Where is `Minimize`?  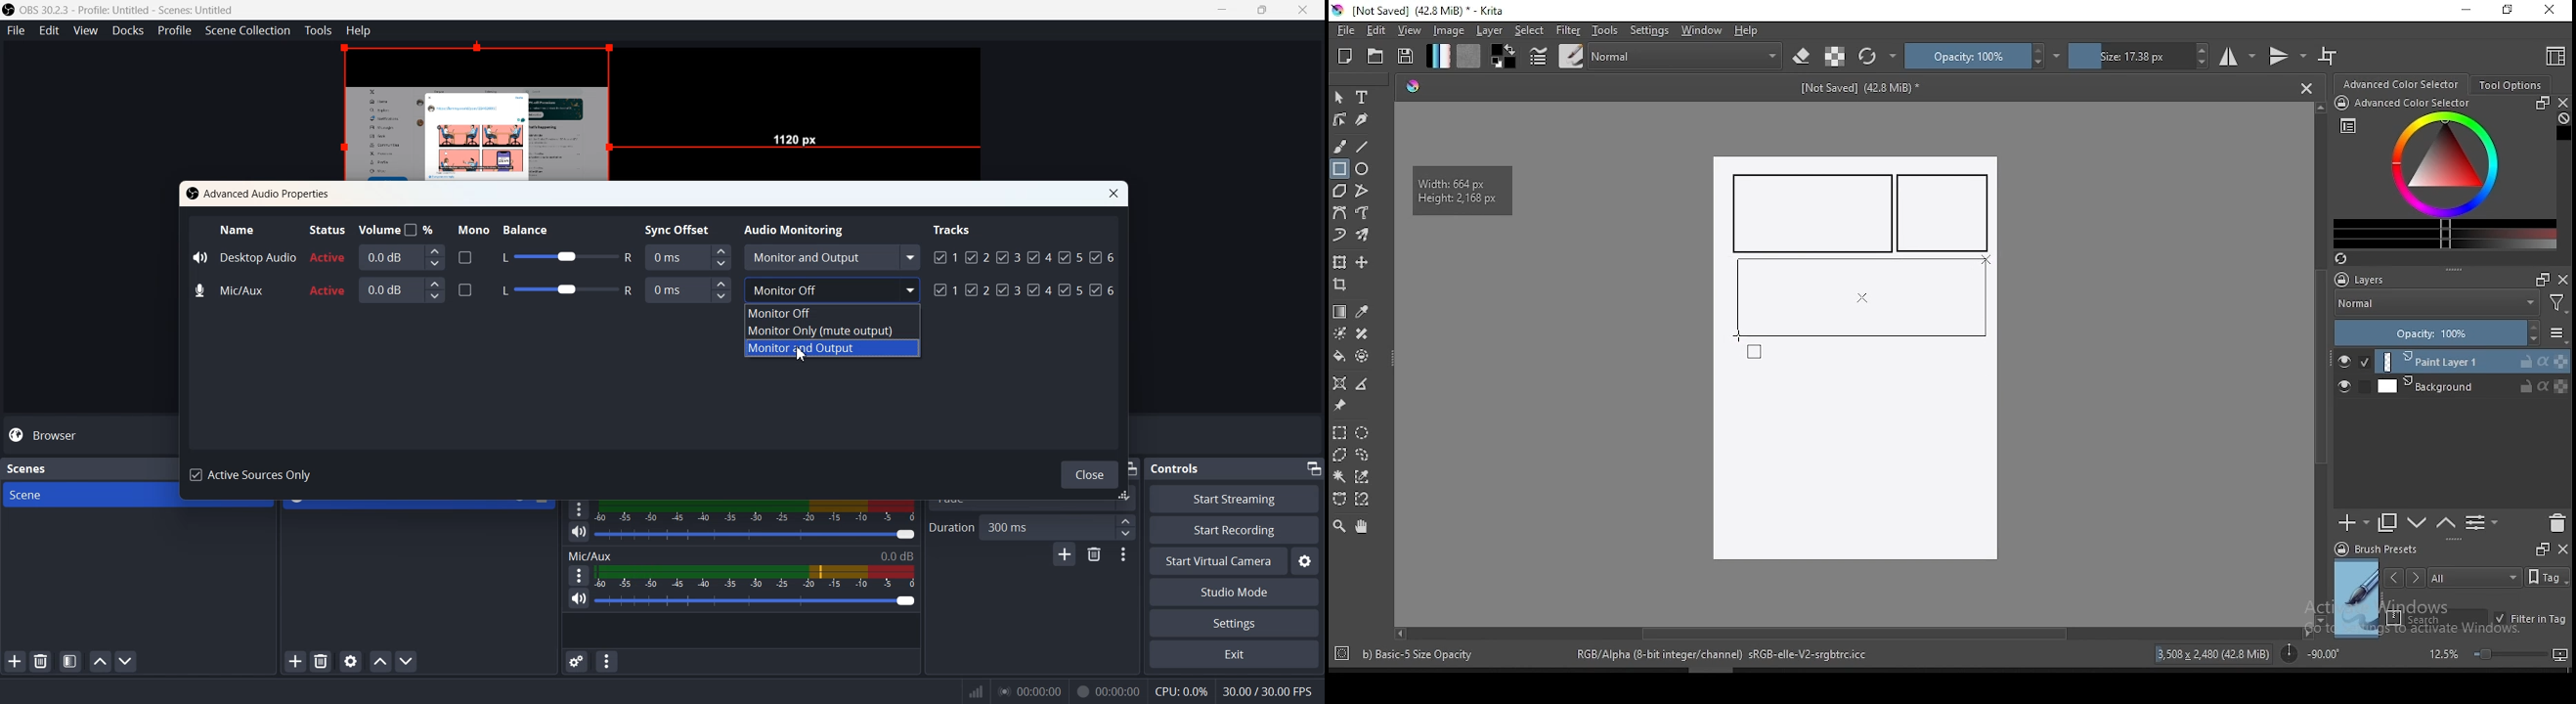
Minimize is located at coordinates (1313, 466).